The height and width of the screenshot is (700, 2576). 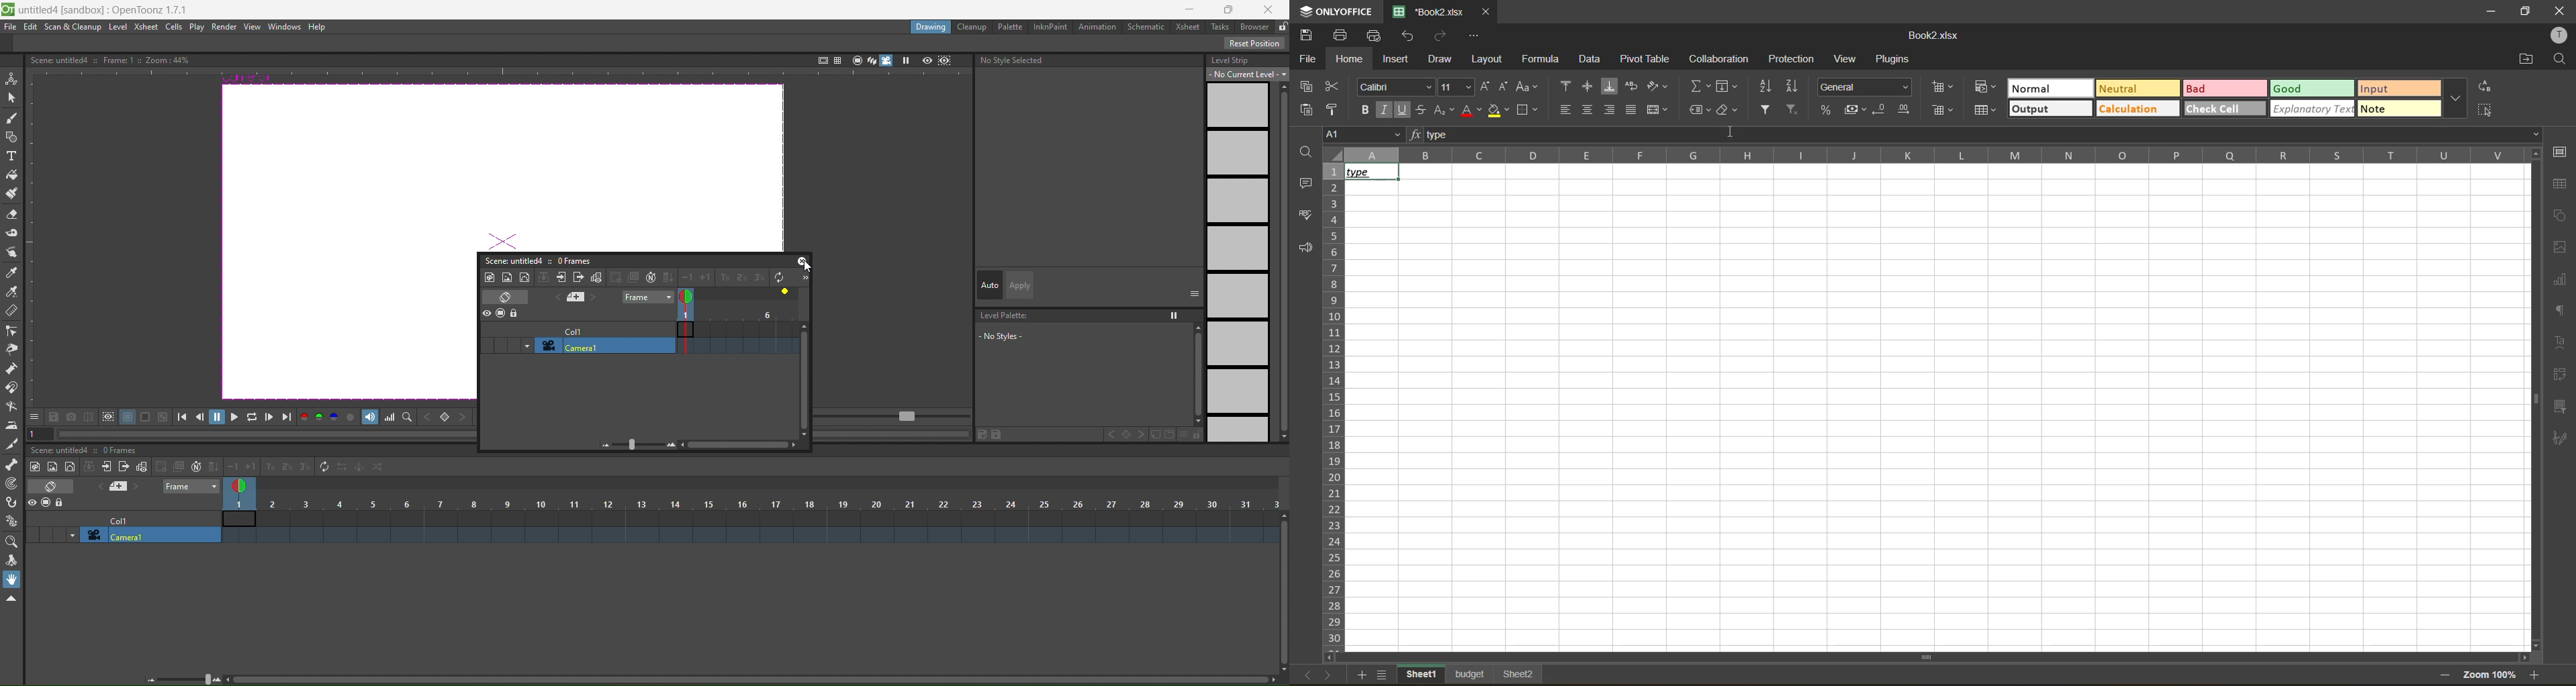 What do you see at coordinates (1490, 60) in the screenshot?
I see `layout` at bounding box center [1490, 60].